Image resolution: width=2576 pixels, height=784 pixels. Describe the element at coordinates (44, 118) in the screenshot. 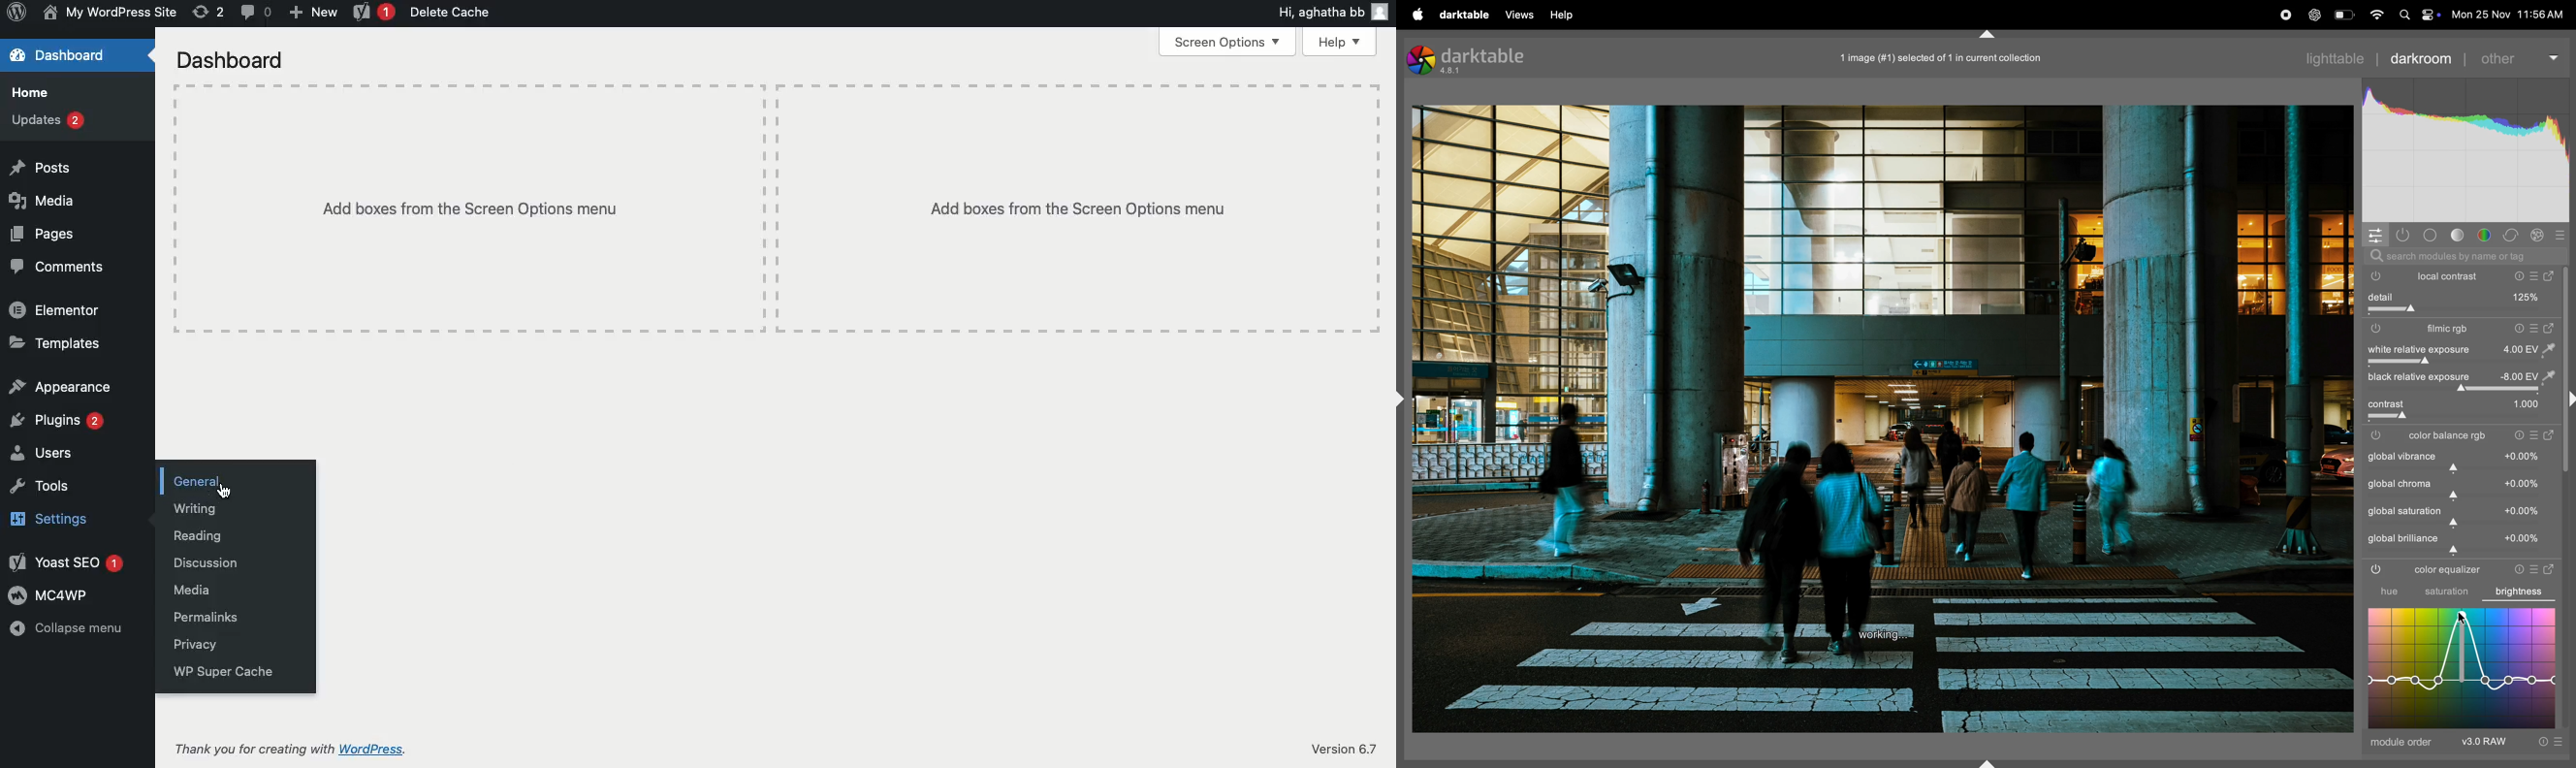

I see `Updates` at that location.